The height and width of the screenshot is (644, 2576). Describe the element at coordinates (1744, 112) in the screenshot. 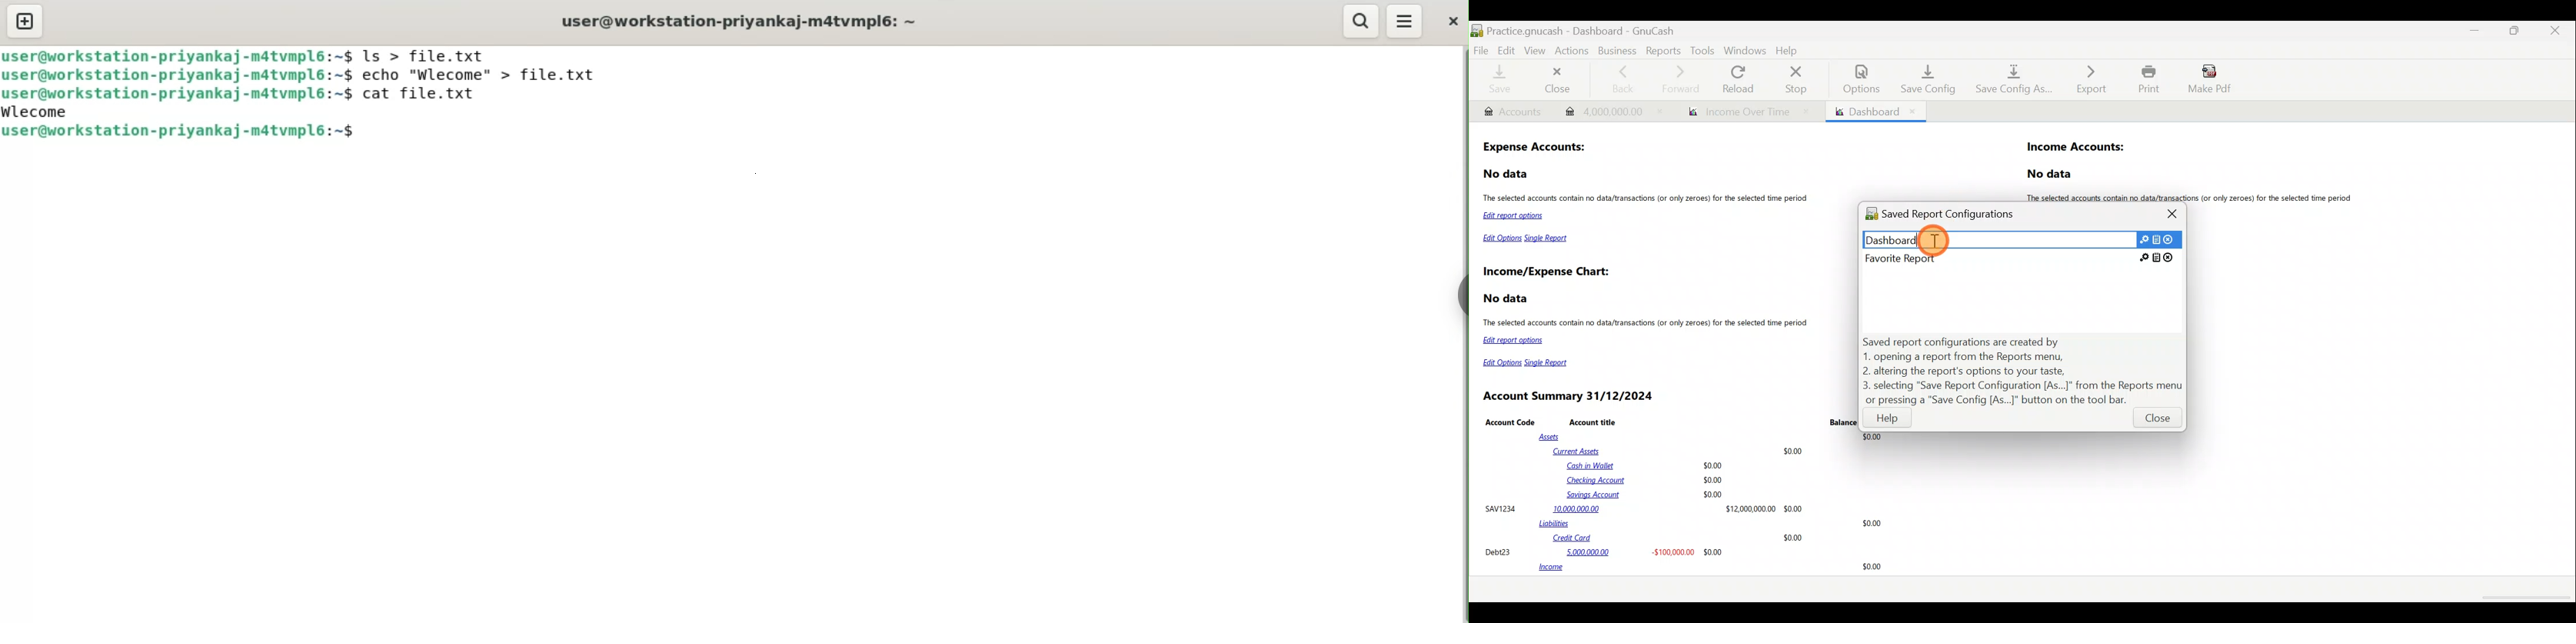

I see `Report` at that location.